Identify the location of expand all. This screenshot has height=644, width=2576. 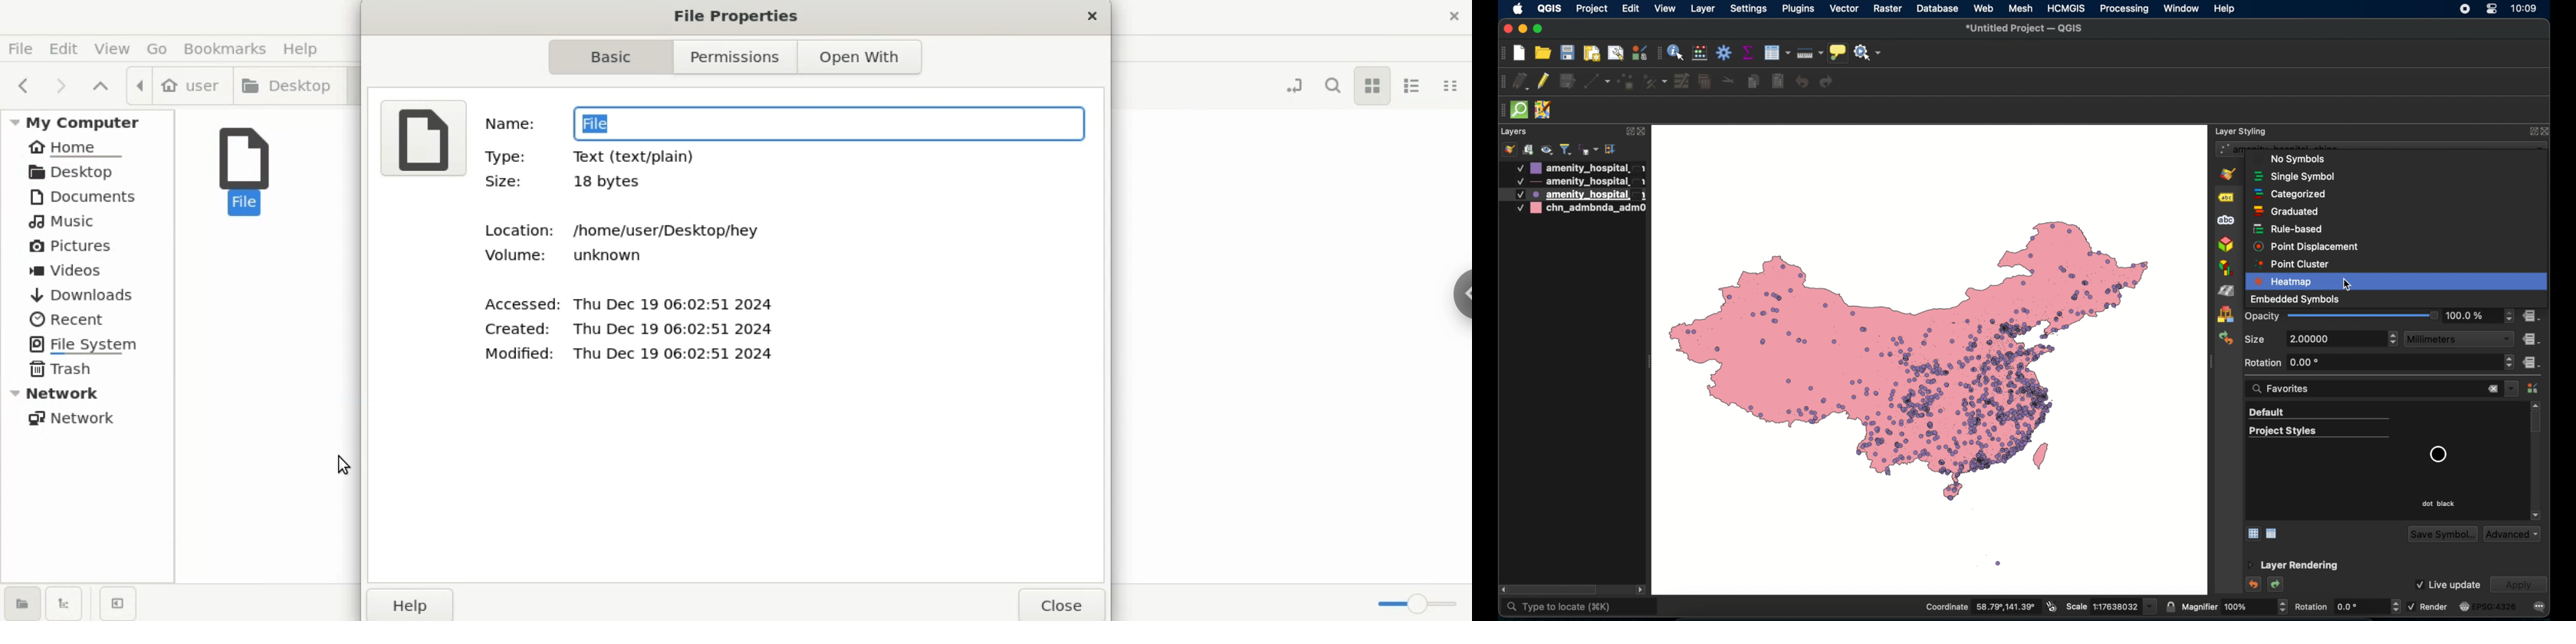
(1612, 150).